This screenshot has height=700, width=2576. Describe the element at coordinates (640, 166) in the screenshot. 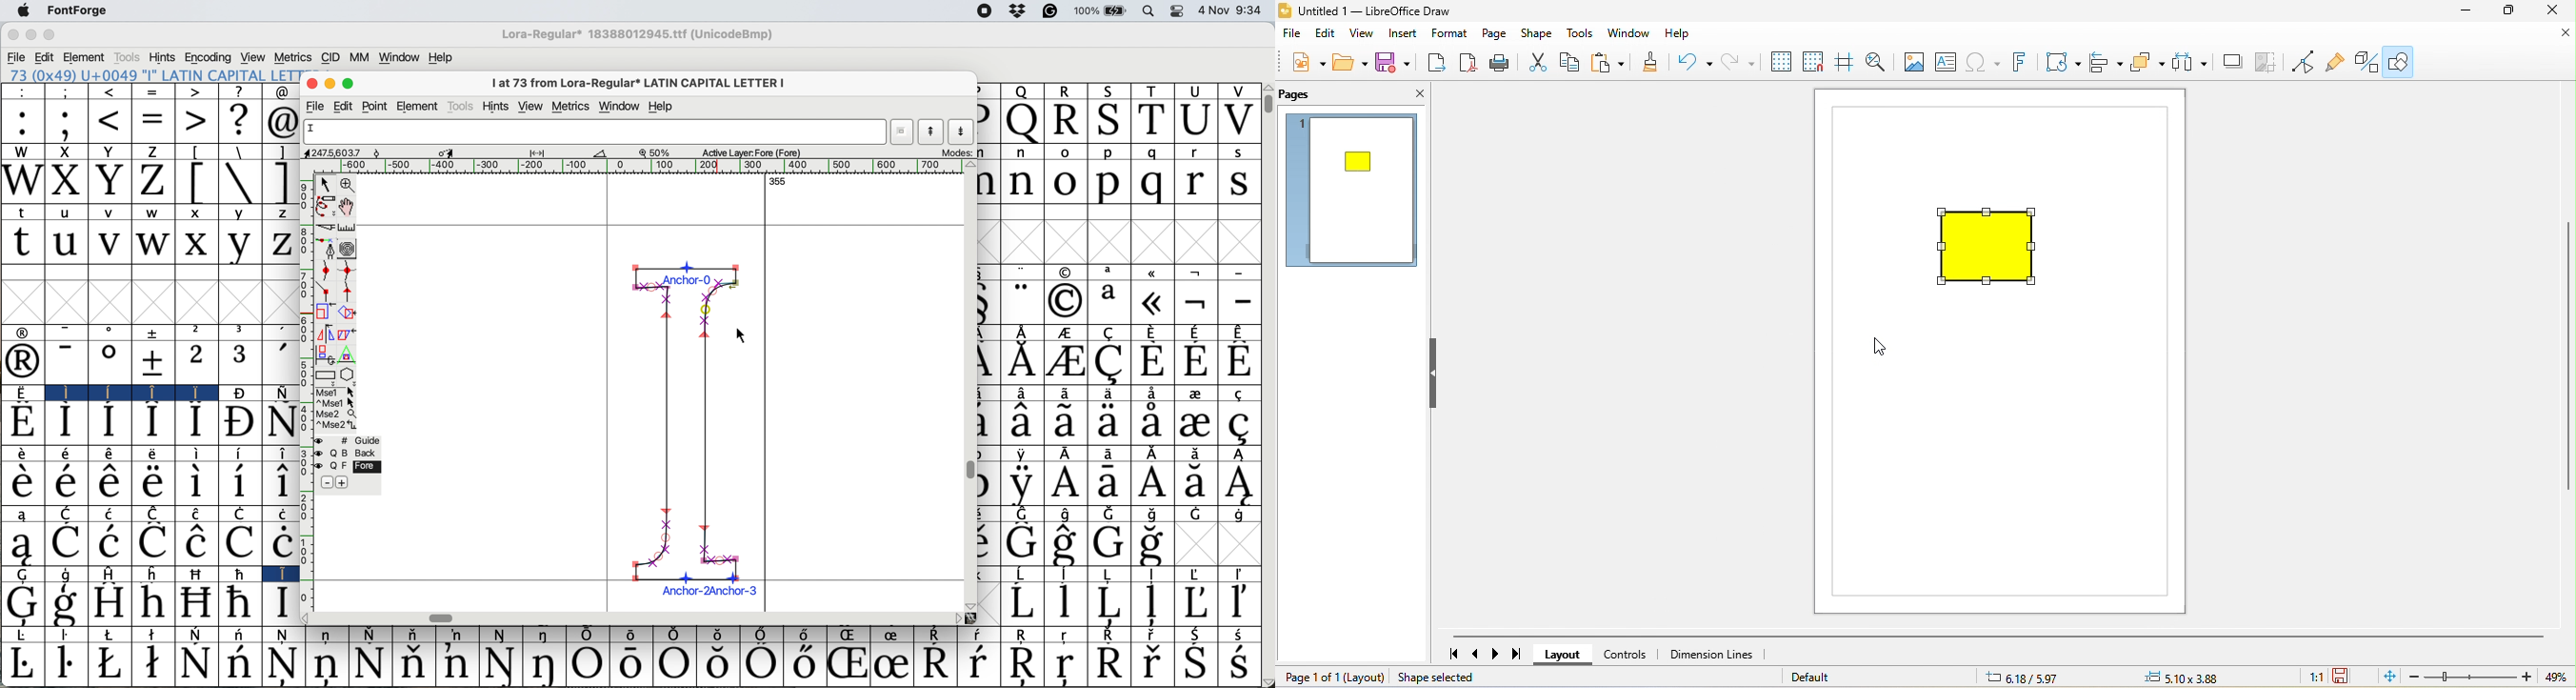

I see `horizontal scale` at that location.